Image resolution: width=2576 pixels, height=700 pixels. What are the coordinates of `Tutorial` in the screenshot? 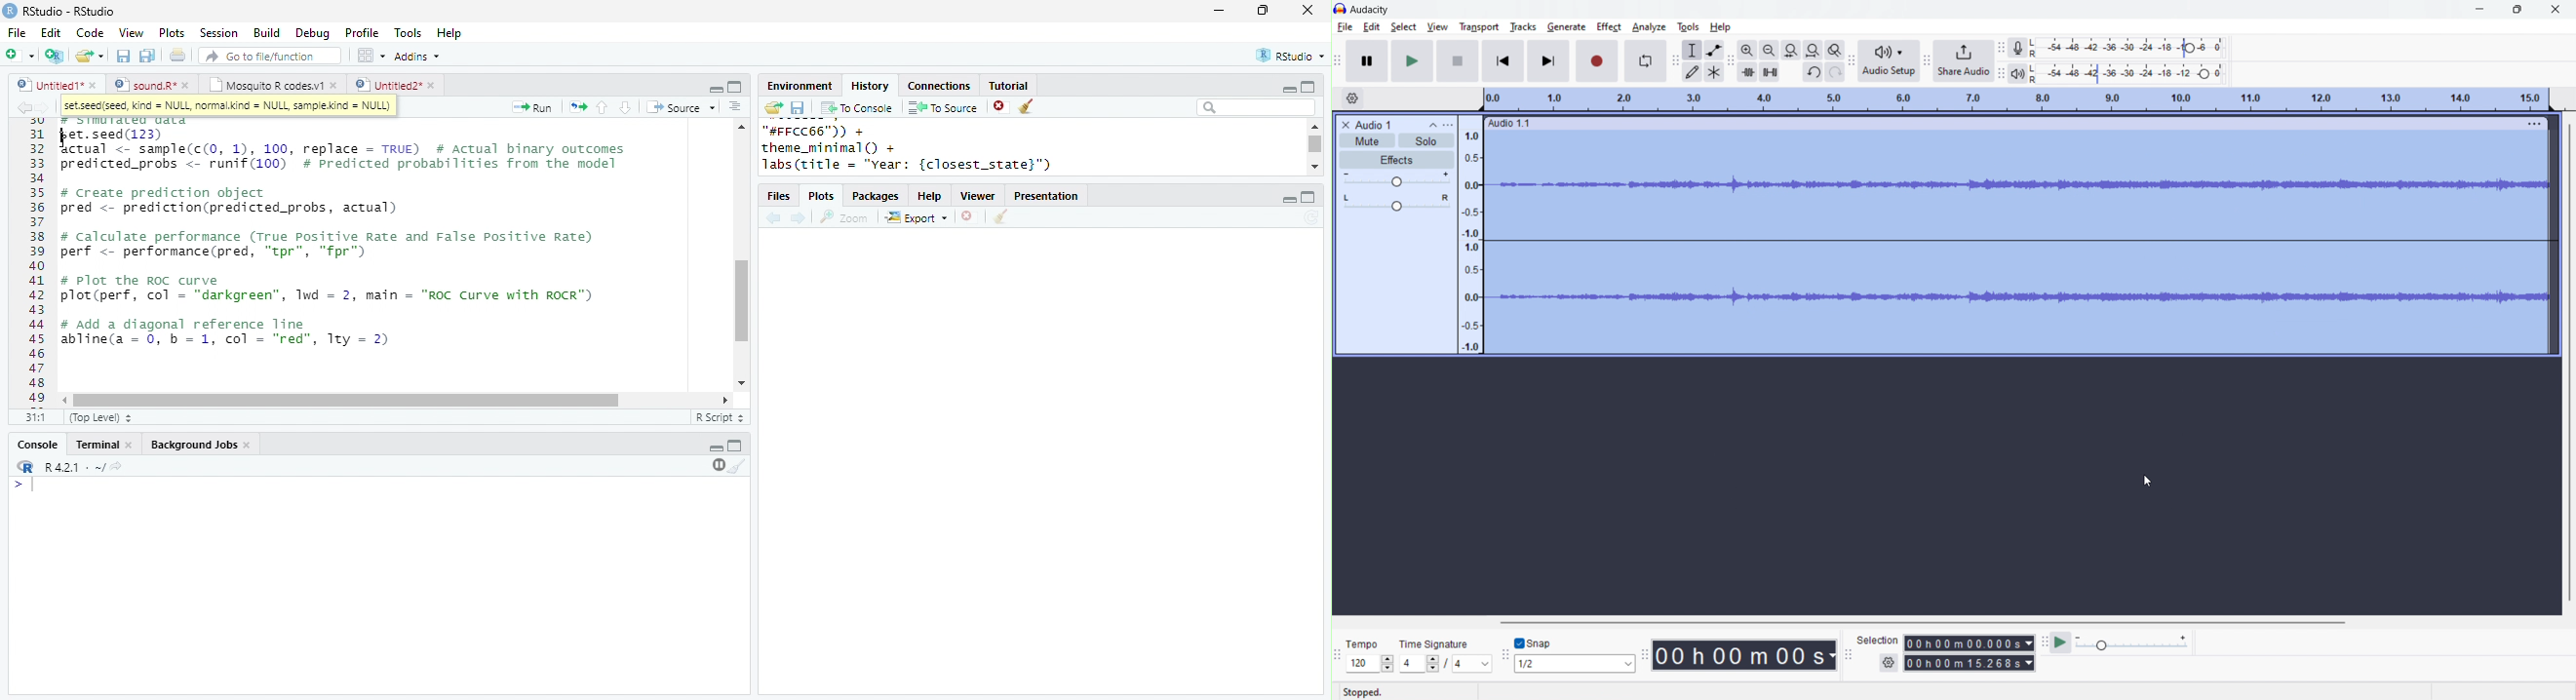 It's located at (1007, 85).